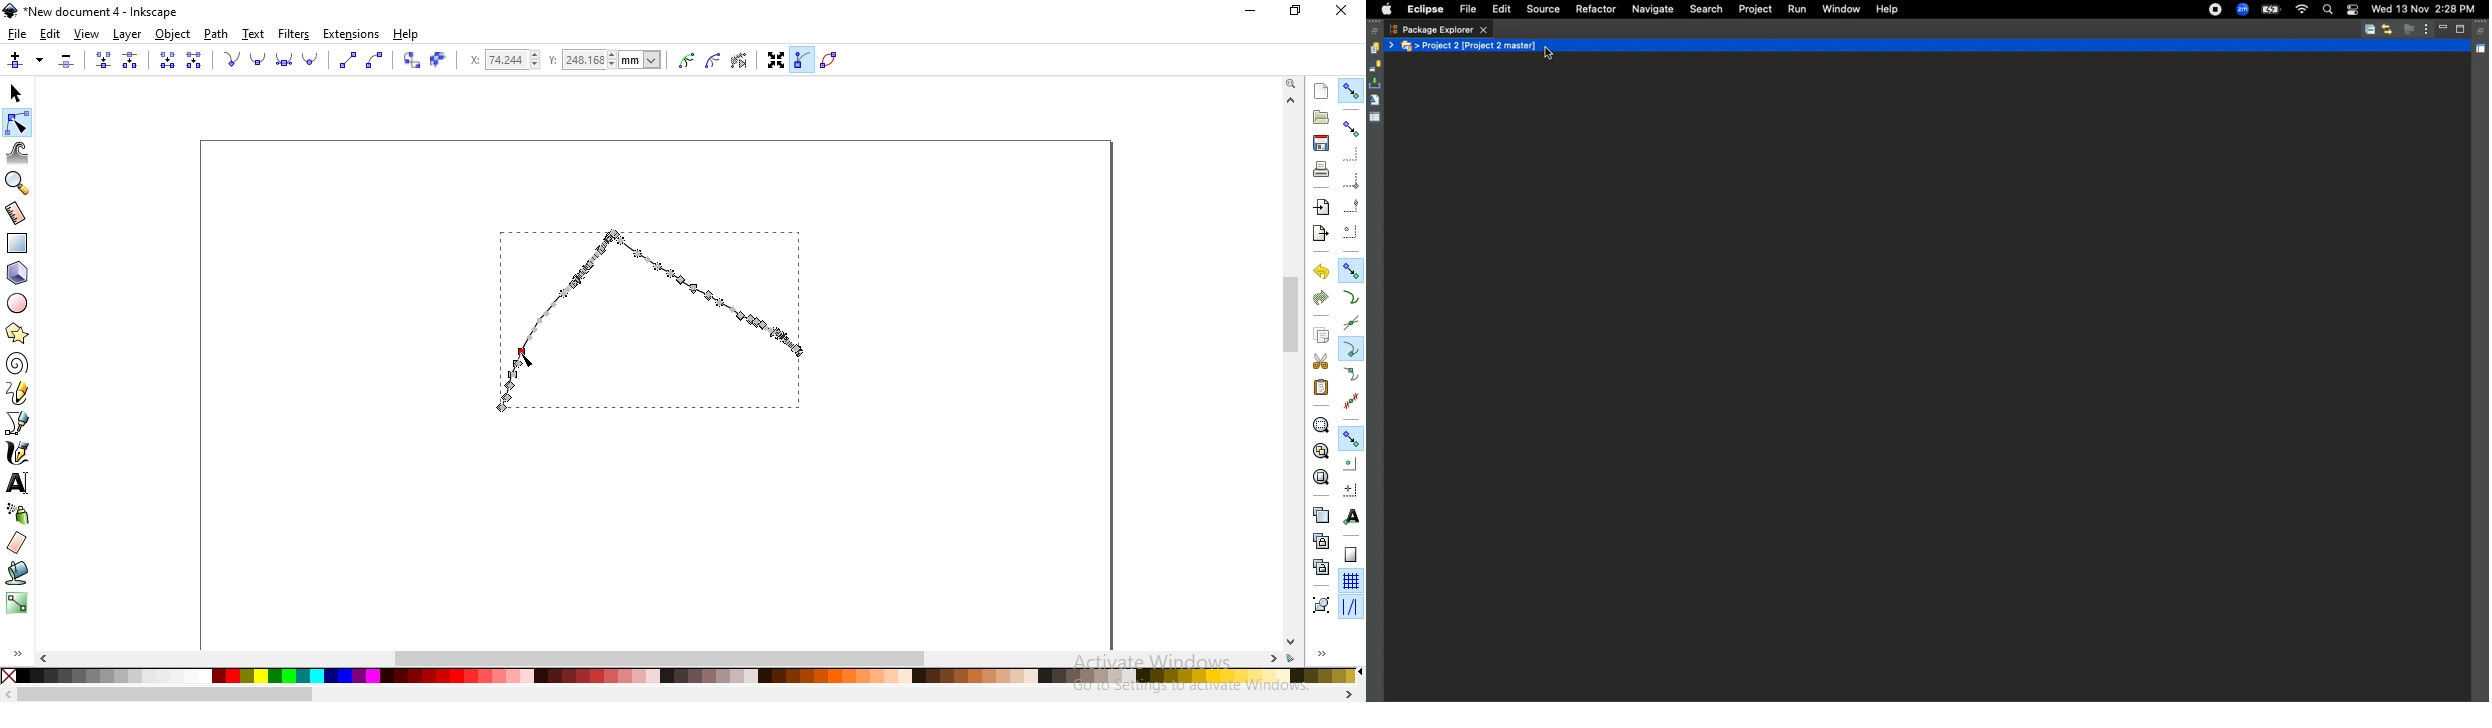  I want to click on edit paths by nodes, so click(16, 124).